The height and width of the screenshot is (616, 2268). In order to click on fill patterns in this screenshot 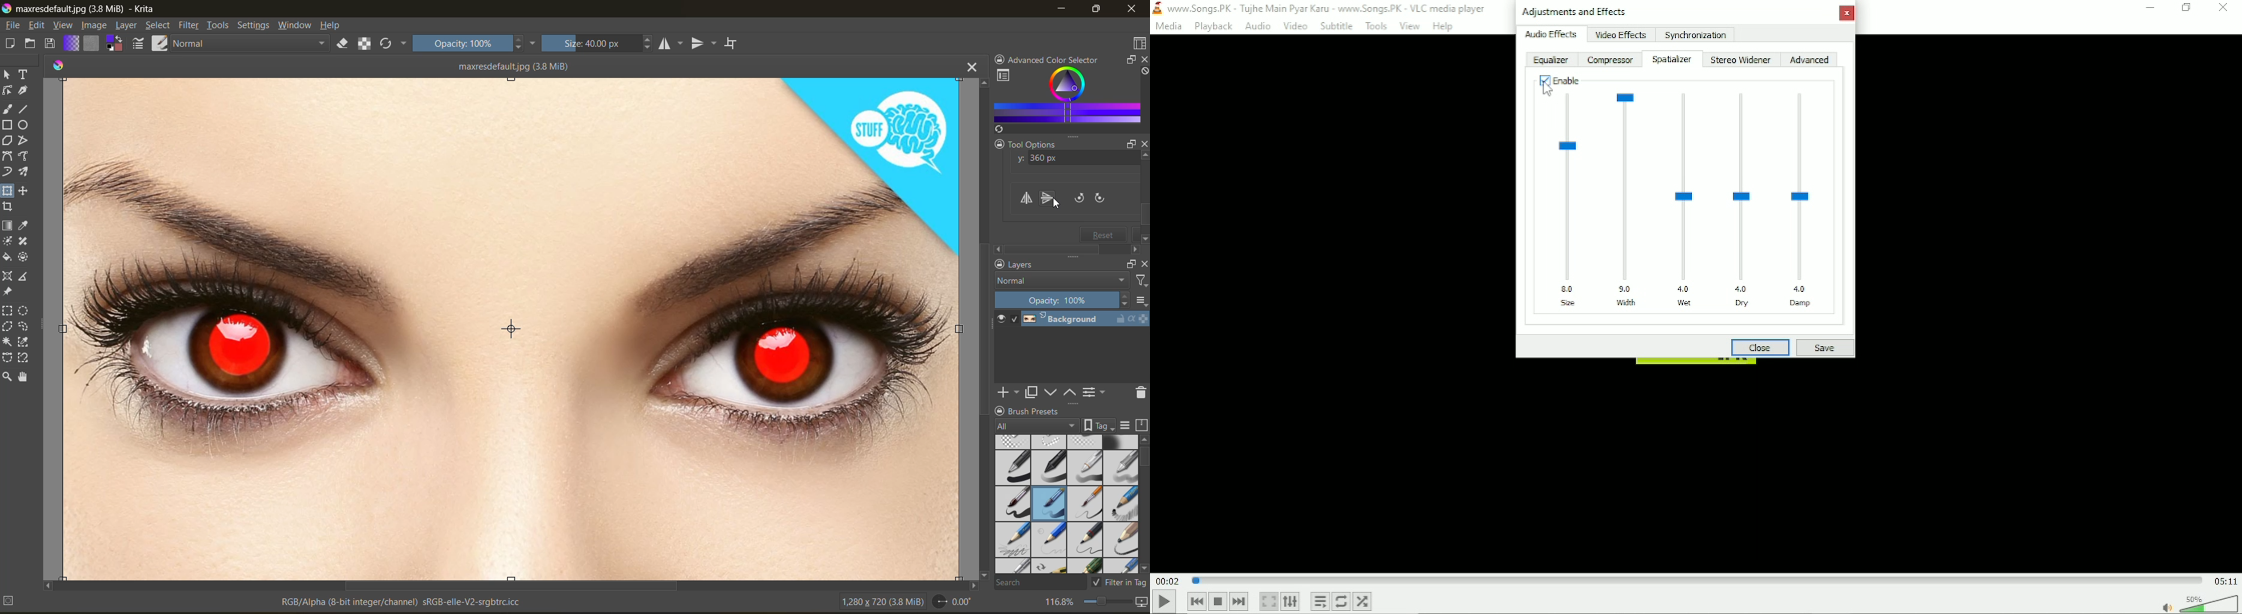, I will do `click(94, 44)`.